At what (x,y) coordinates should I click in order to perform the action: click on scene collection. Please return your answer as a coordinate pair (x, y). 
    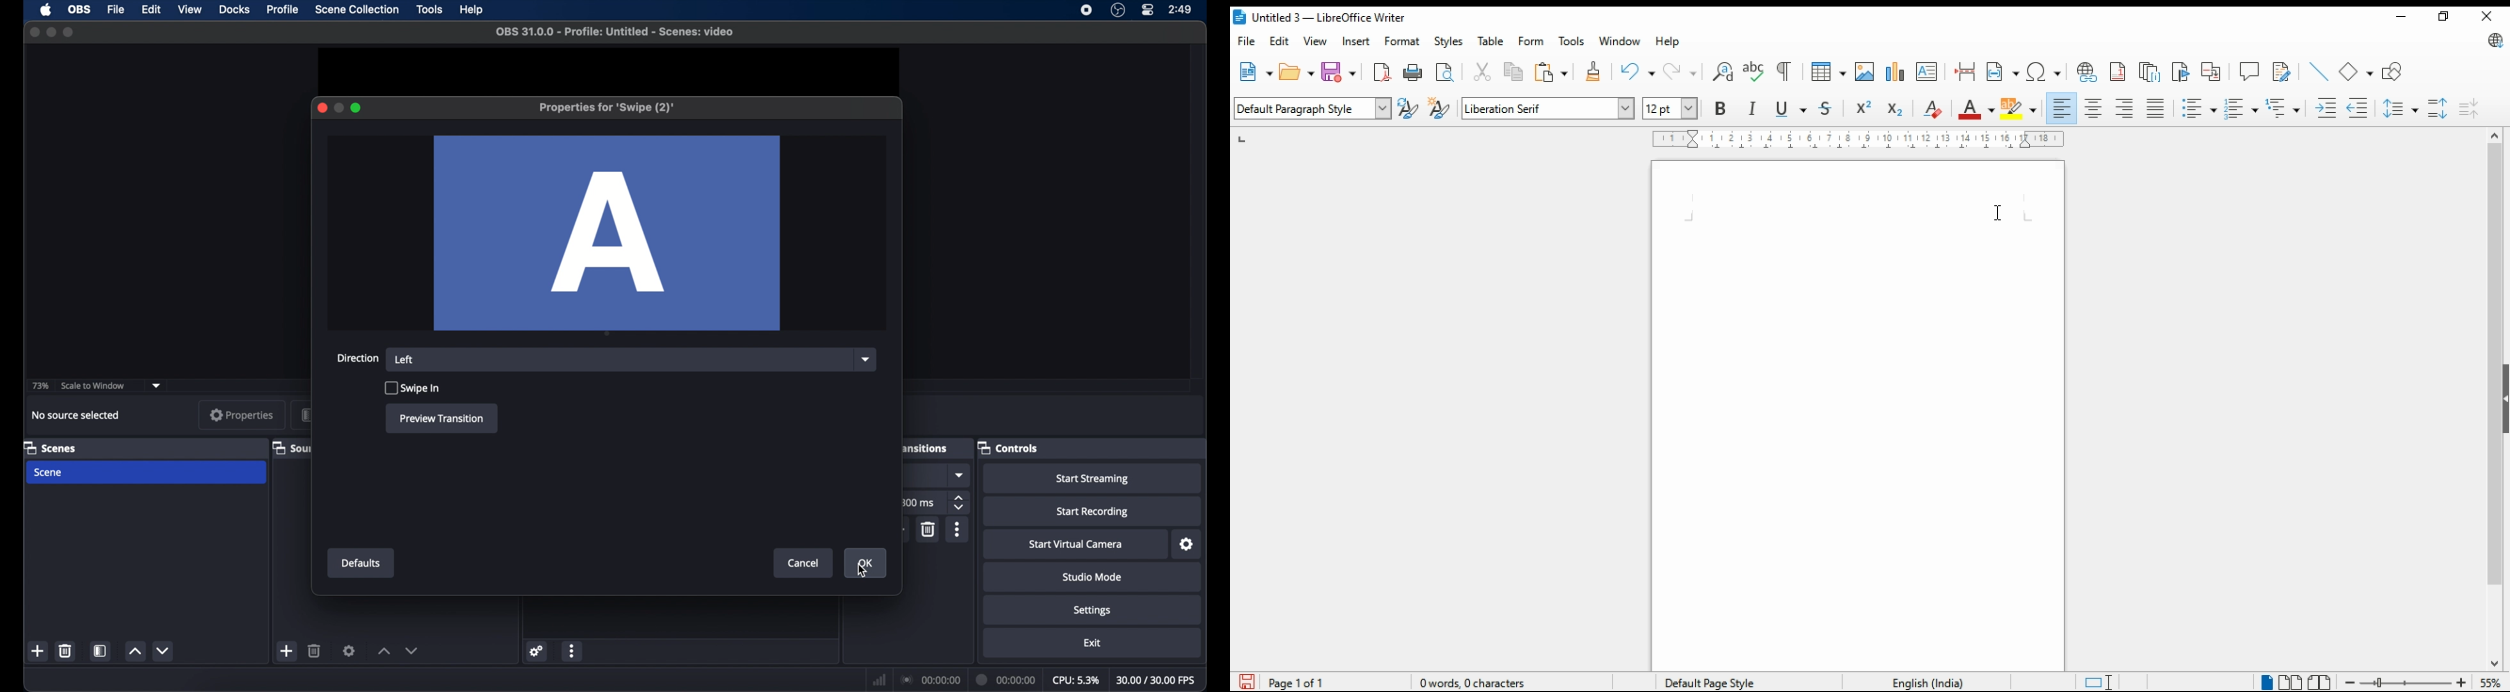
    Looking at the image, I should click on (356, 10).